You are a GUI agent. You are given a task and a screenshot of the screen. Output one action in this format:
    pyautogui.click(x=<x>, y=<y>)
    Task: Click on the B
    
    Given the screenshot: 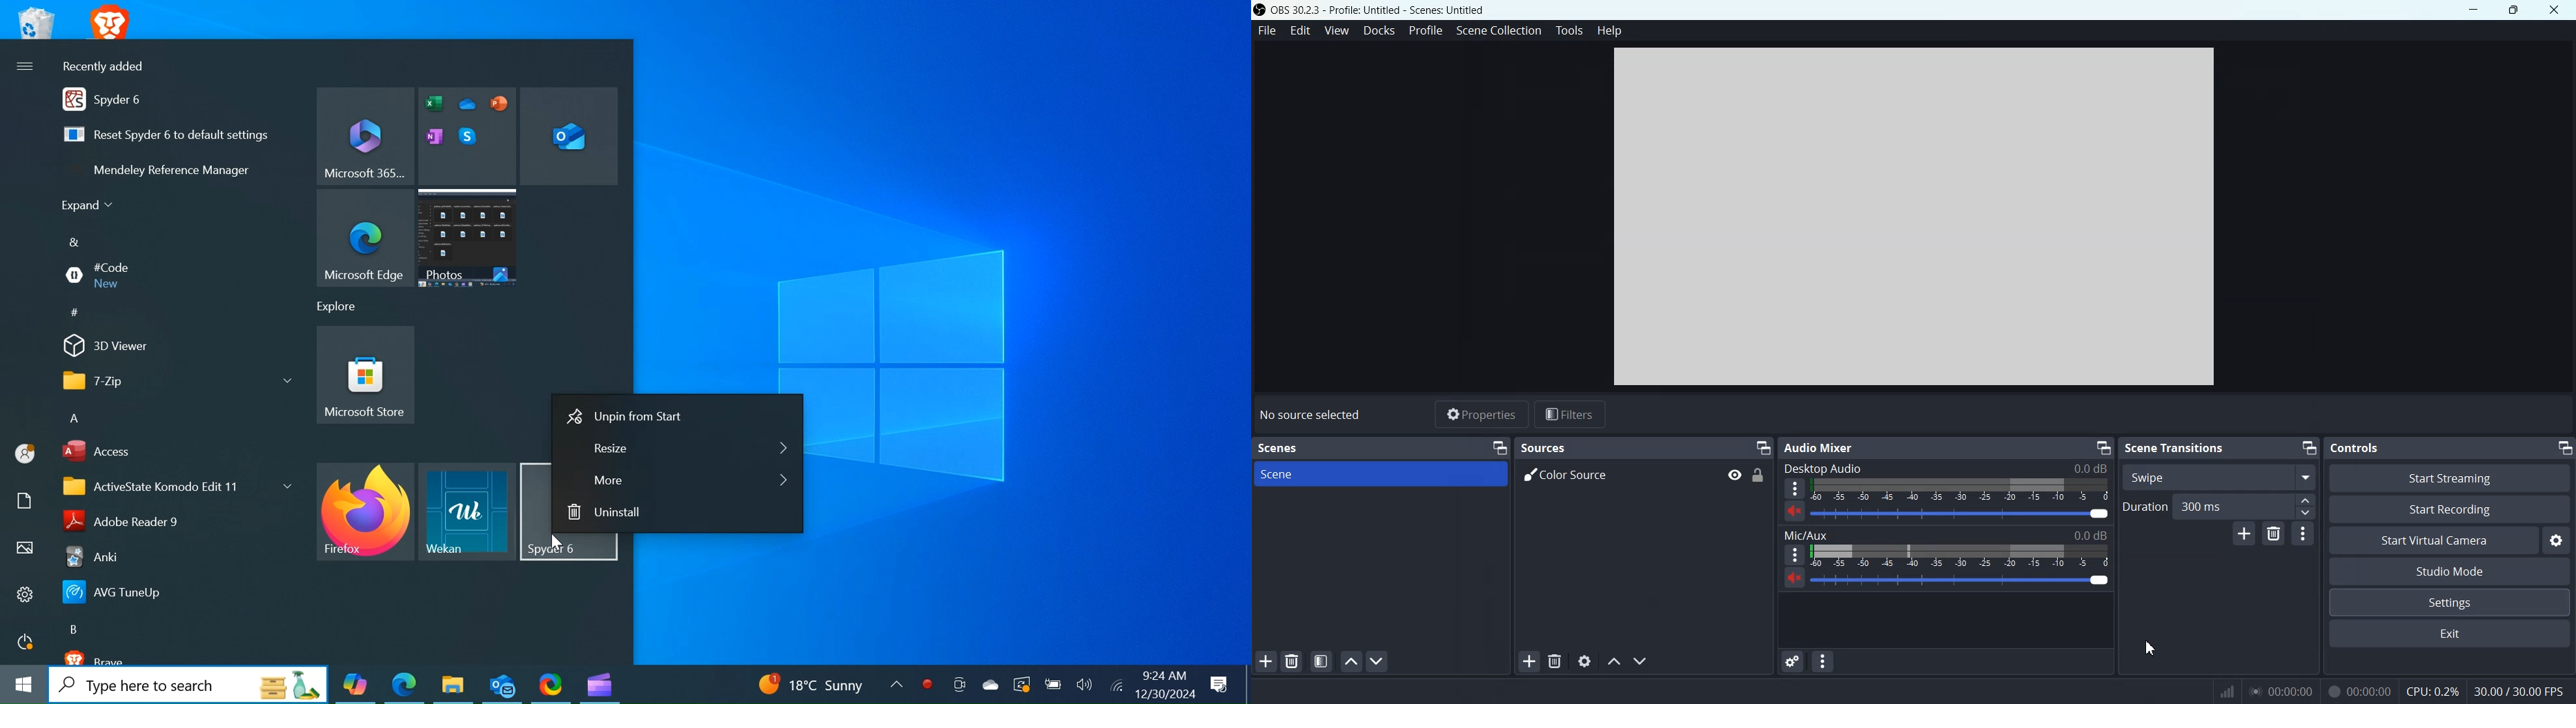 What is the action you would take?
    pyautogui.click(x=75, y=629)
    